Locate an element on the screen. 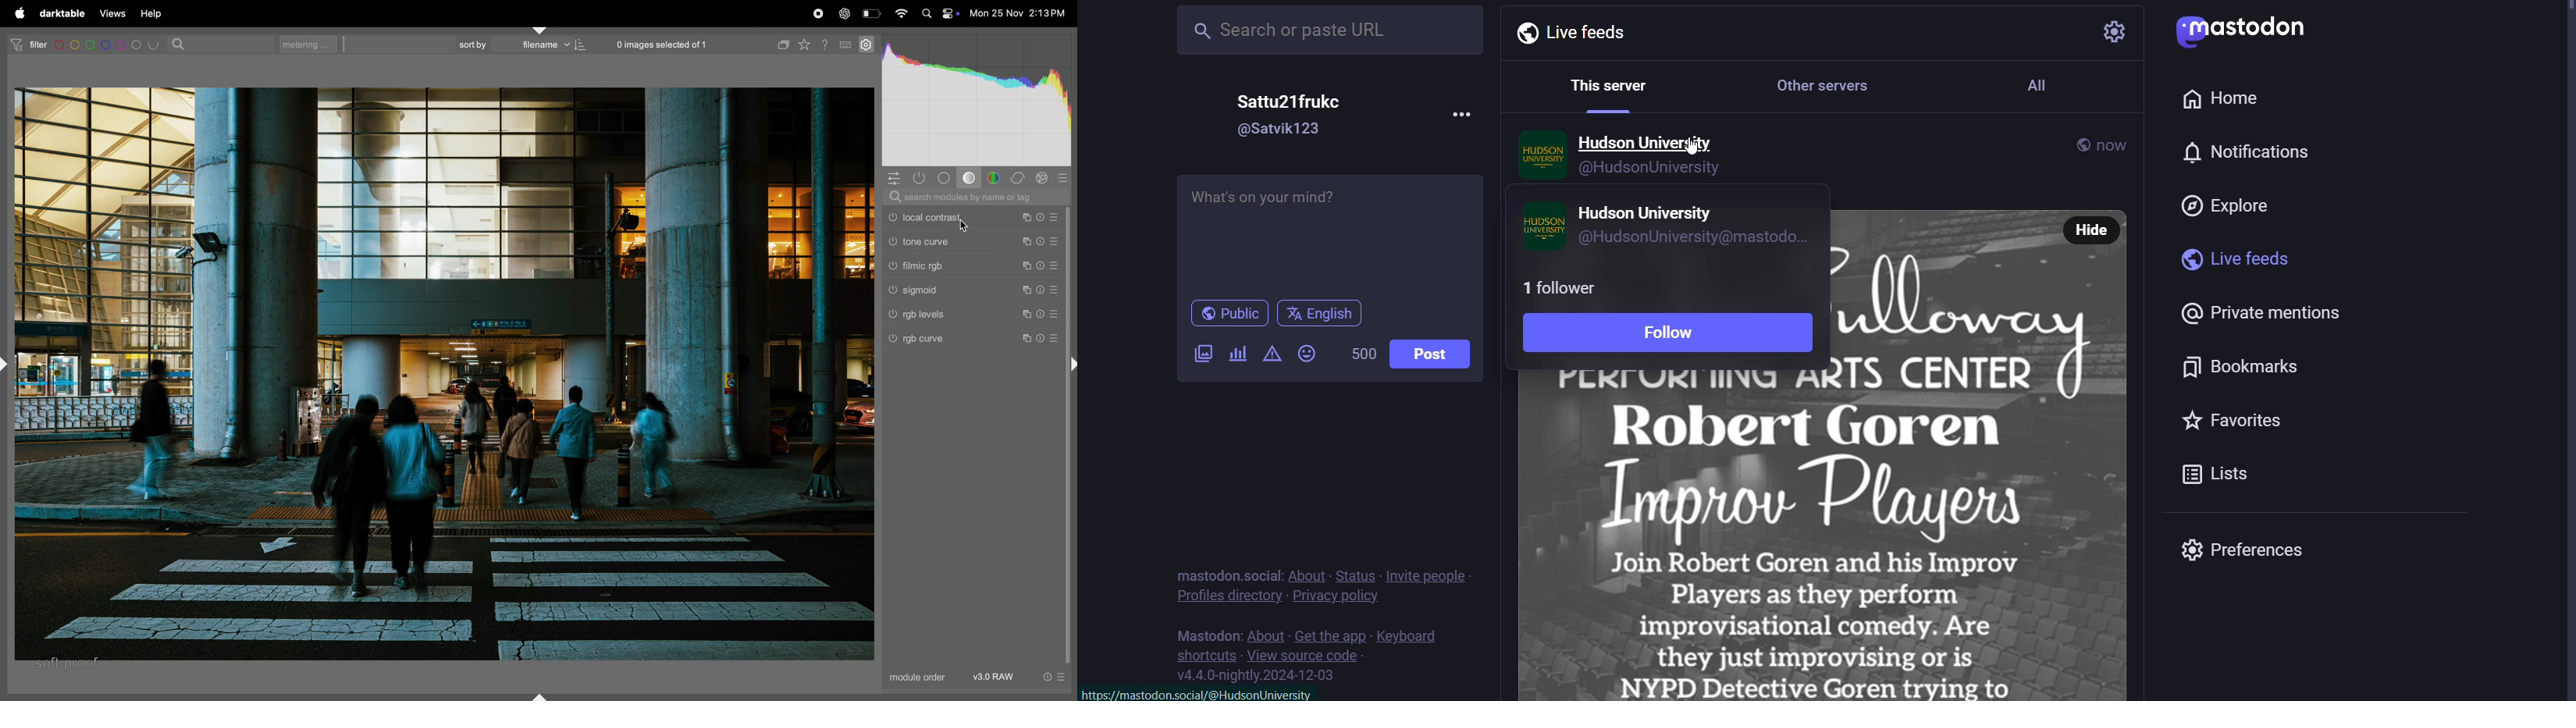 This screenshot has height=728, width=2576. reset is located at coordinates (1043, 218).